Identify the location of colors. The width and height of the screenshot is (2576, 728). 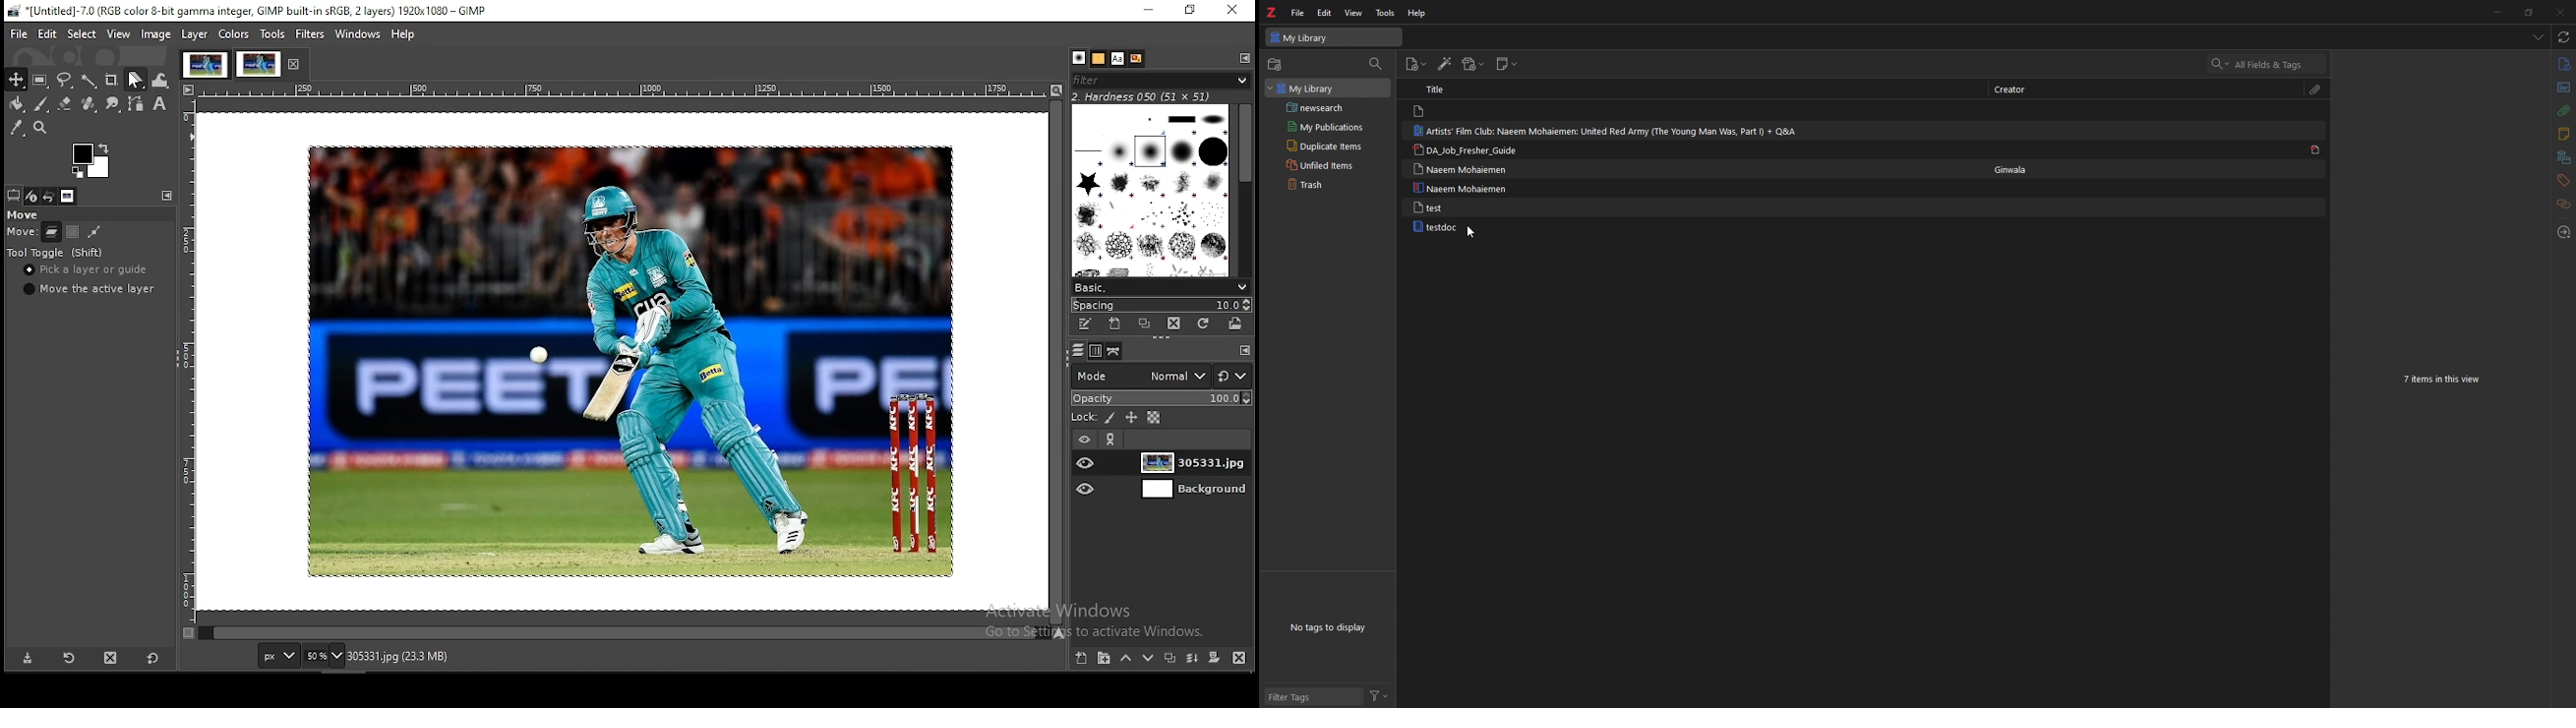
(234, 34).